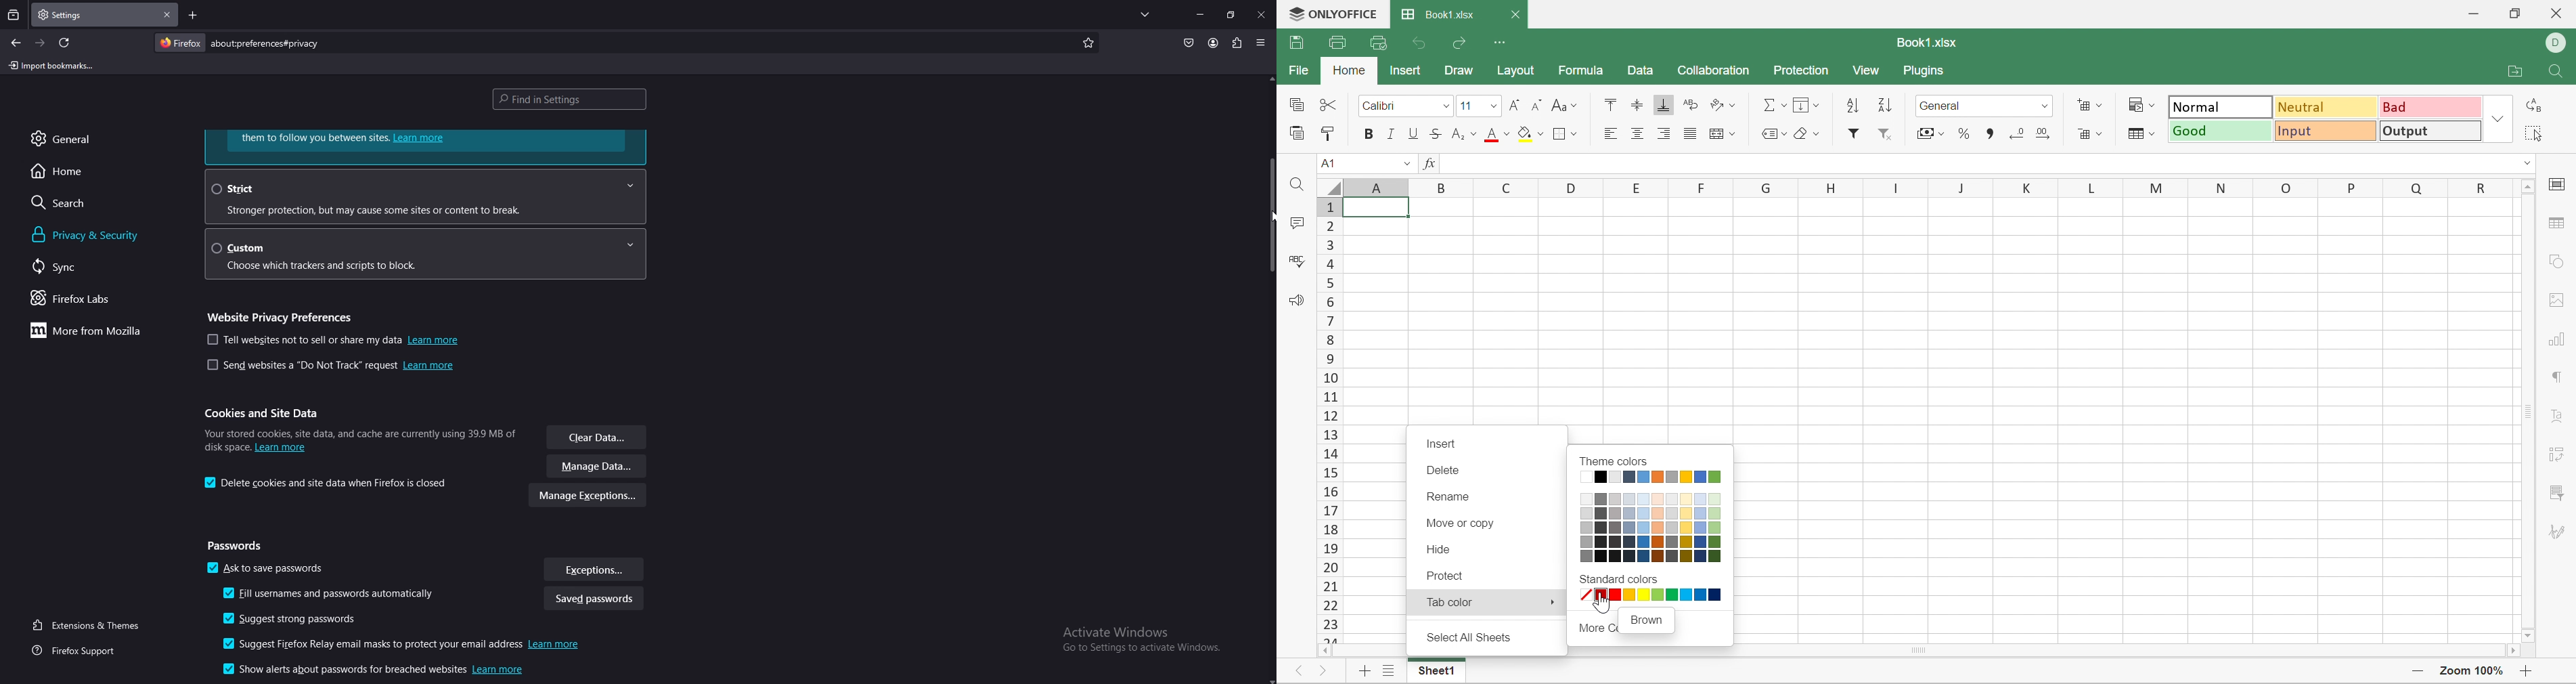 The image size is (2576, 700). Describe the element at coordinates (1663, 134) in the screenshot. I see `Align Right` at that location.